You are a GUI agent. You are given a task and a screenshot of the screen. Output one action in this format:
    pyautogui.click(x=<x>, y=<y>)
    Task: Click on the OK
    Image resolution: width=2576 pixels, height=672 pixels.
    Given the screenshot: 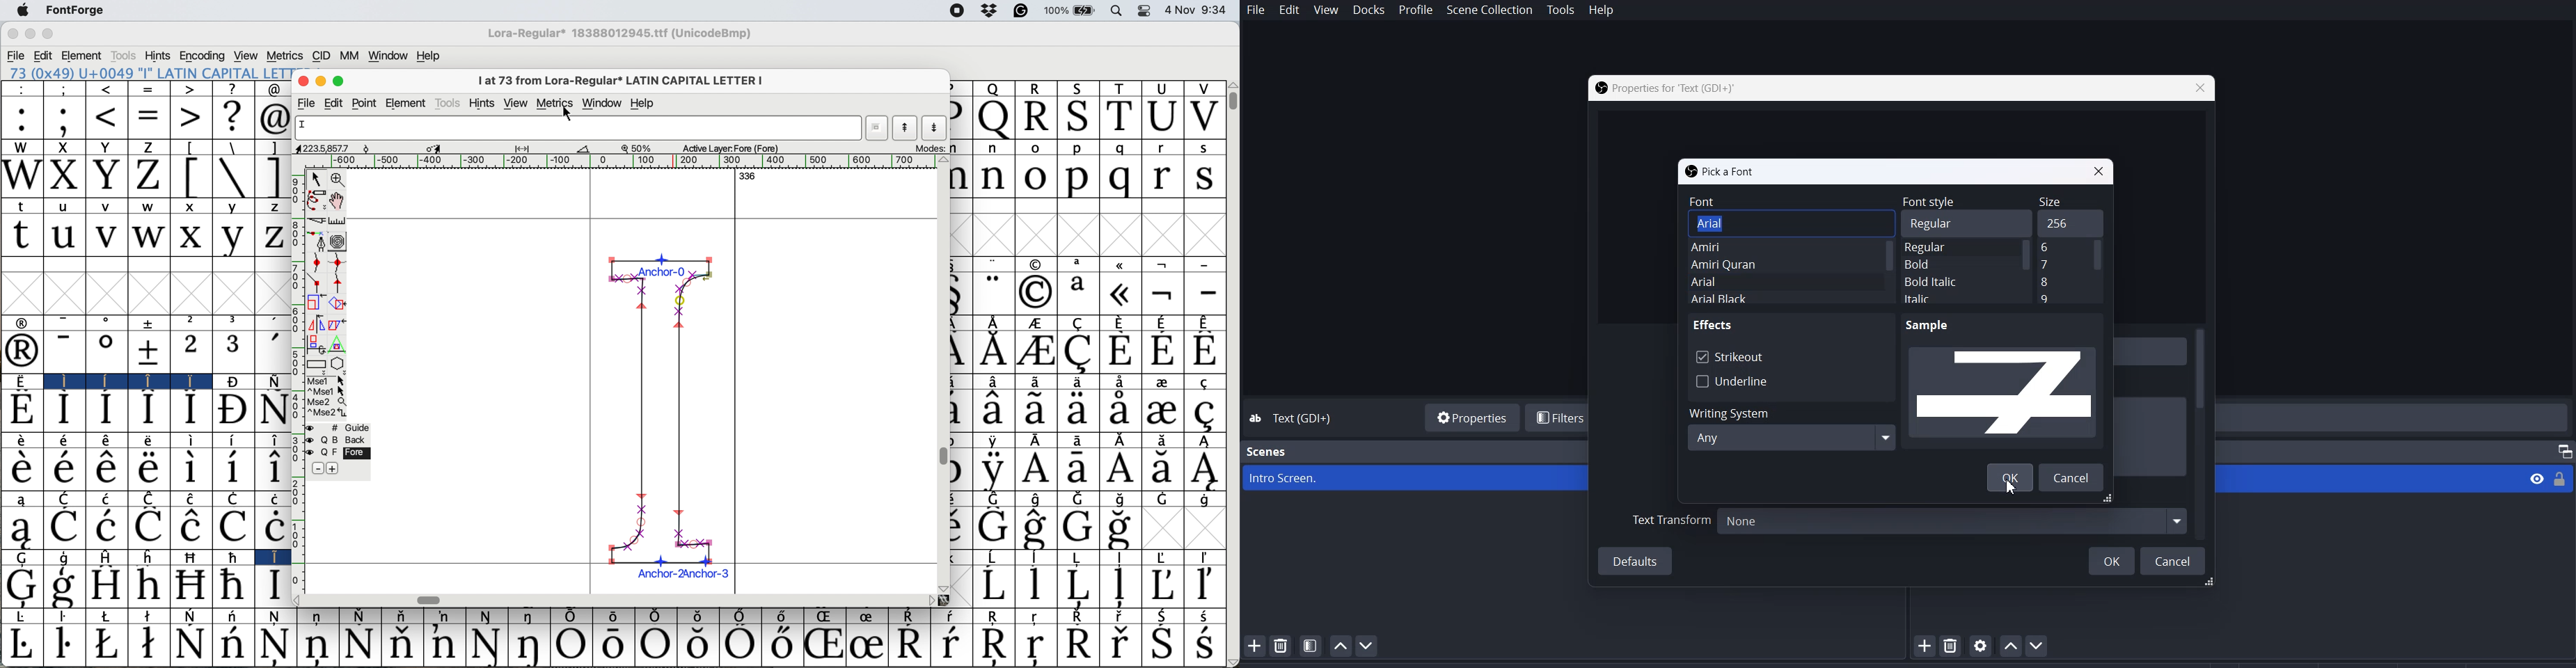 What is the action you would take?
    pyautogui.click(x=2111, y=559)
    